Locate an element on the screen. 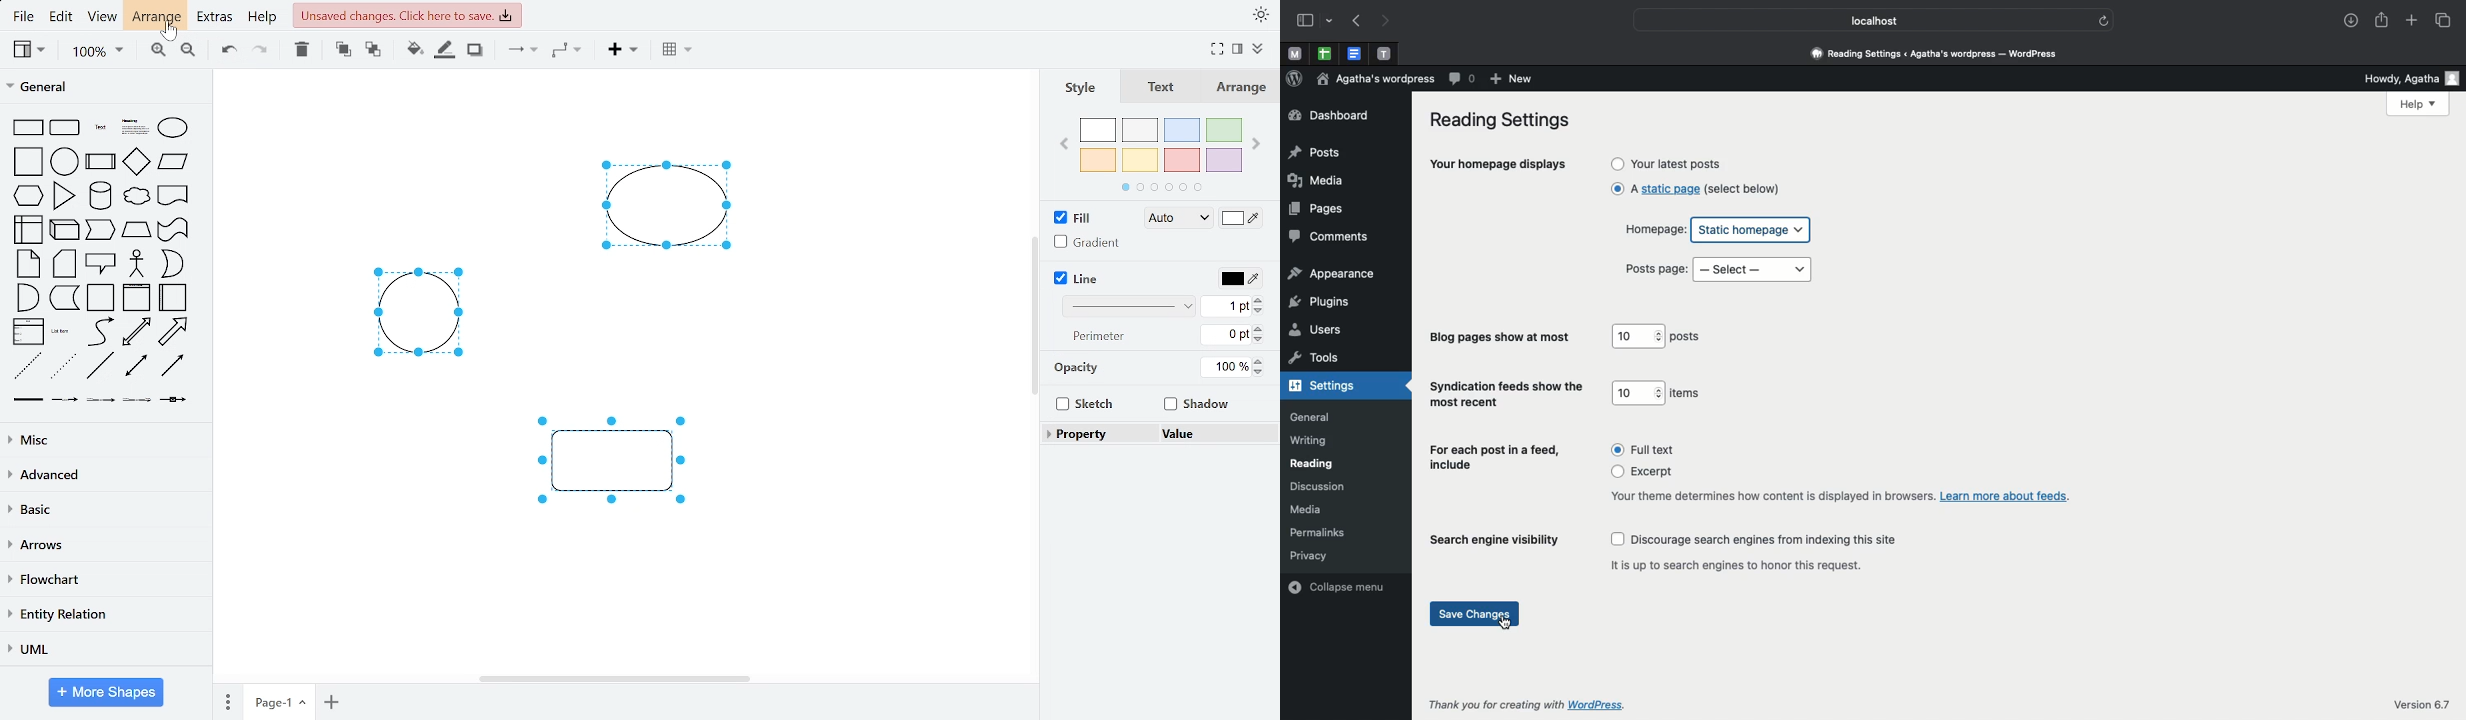 This screenshot has height=728, width=2492. square is located at coordinates (27, 162).